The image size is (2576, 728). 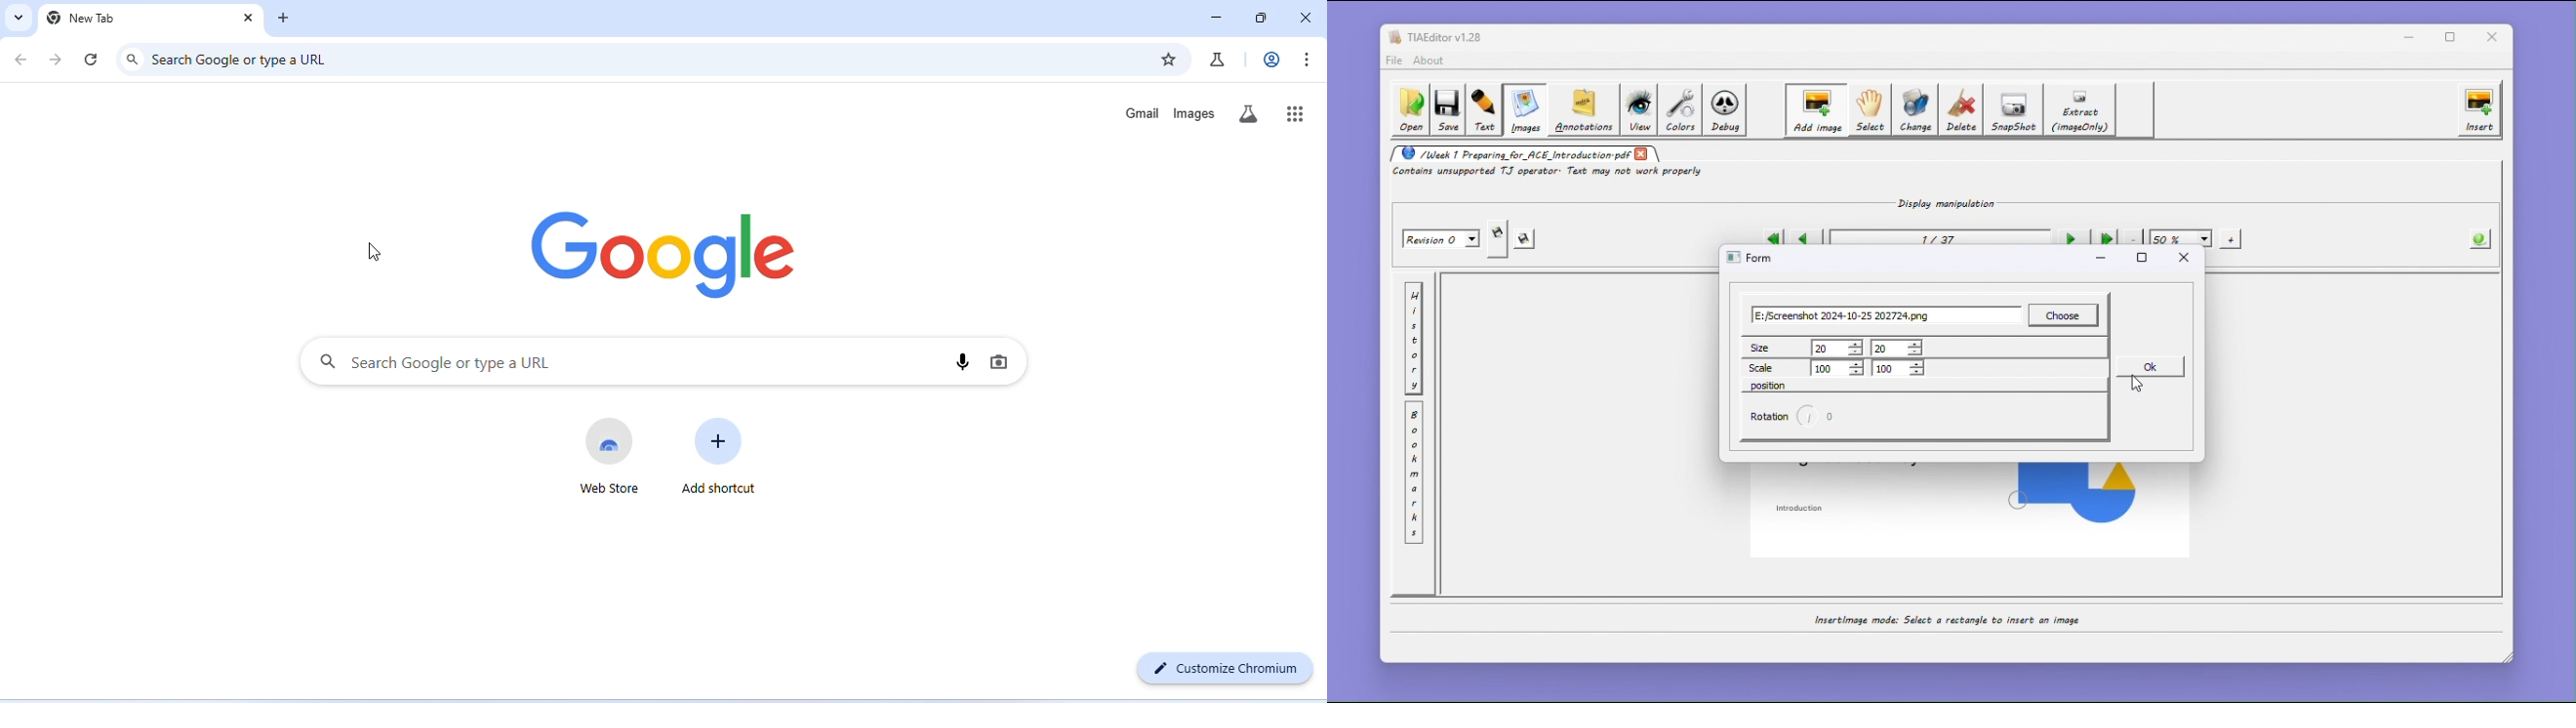 I want to click on search tabs, so click(x=17, y=18).